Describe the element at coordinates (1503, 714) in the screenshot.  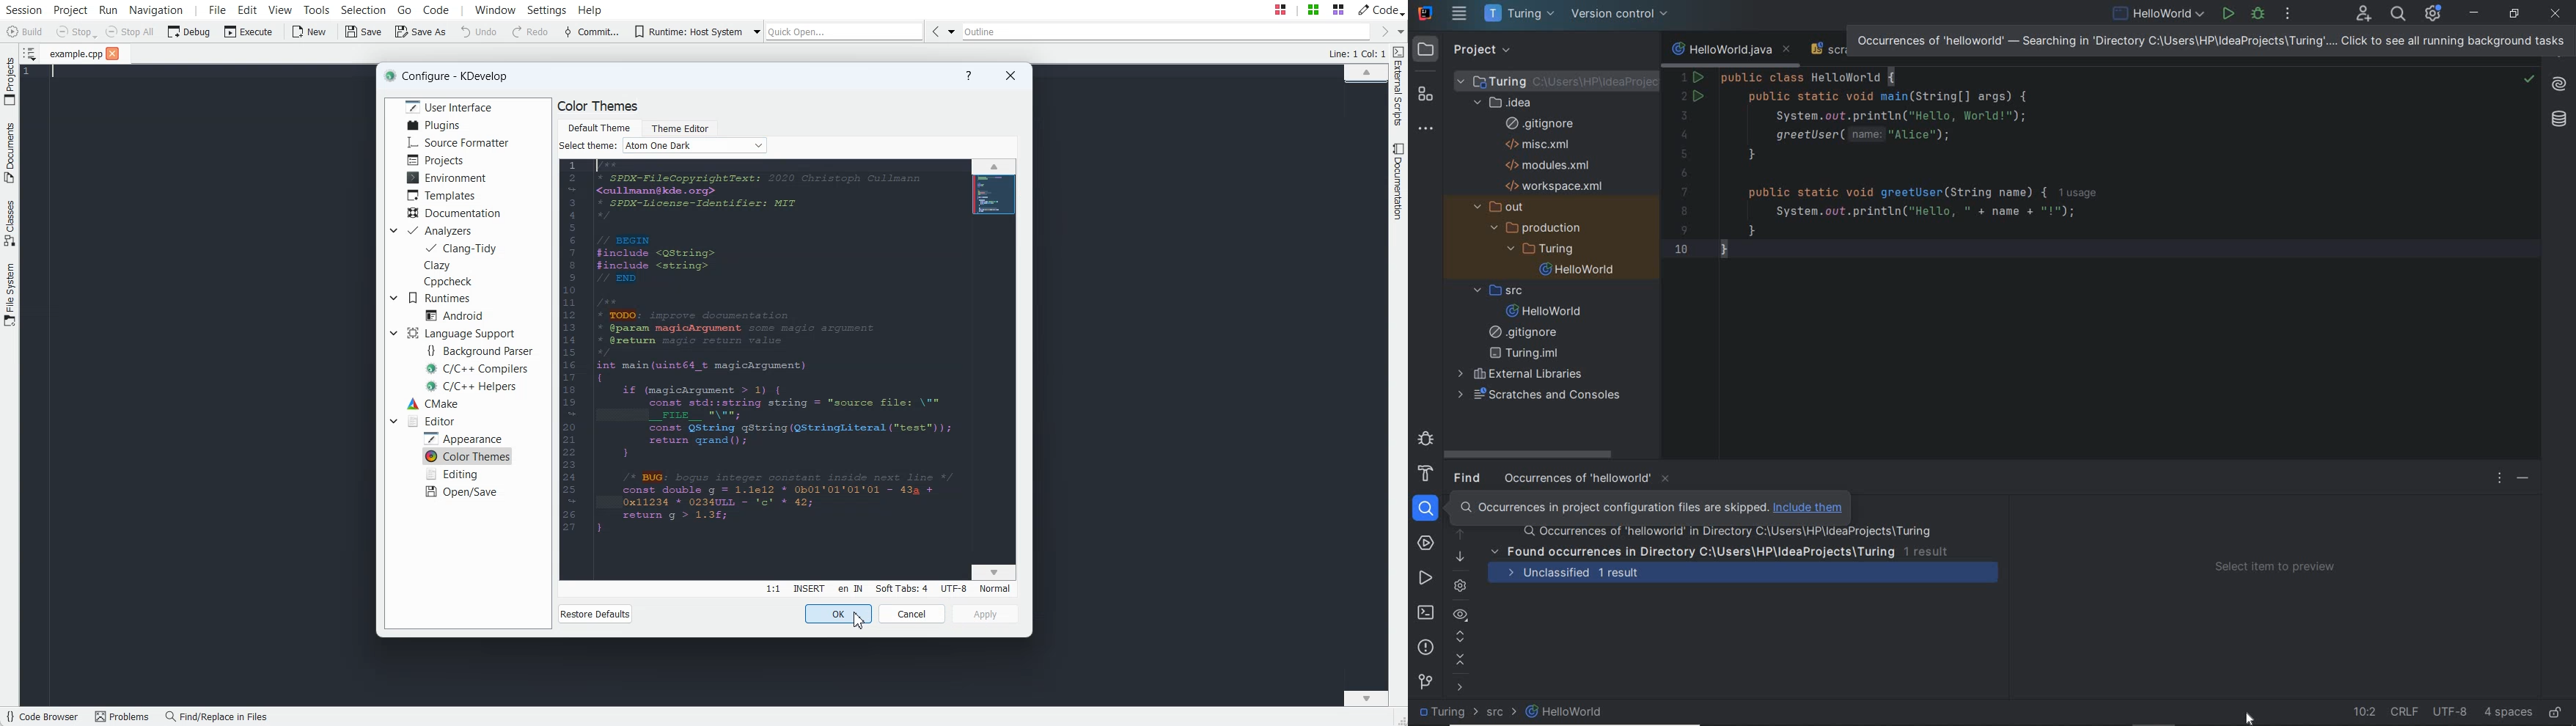
I see `SRC` at that location.